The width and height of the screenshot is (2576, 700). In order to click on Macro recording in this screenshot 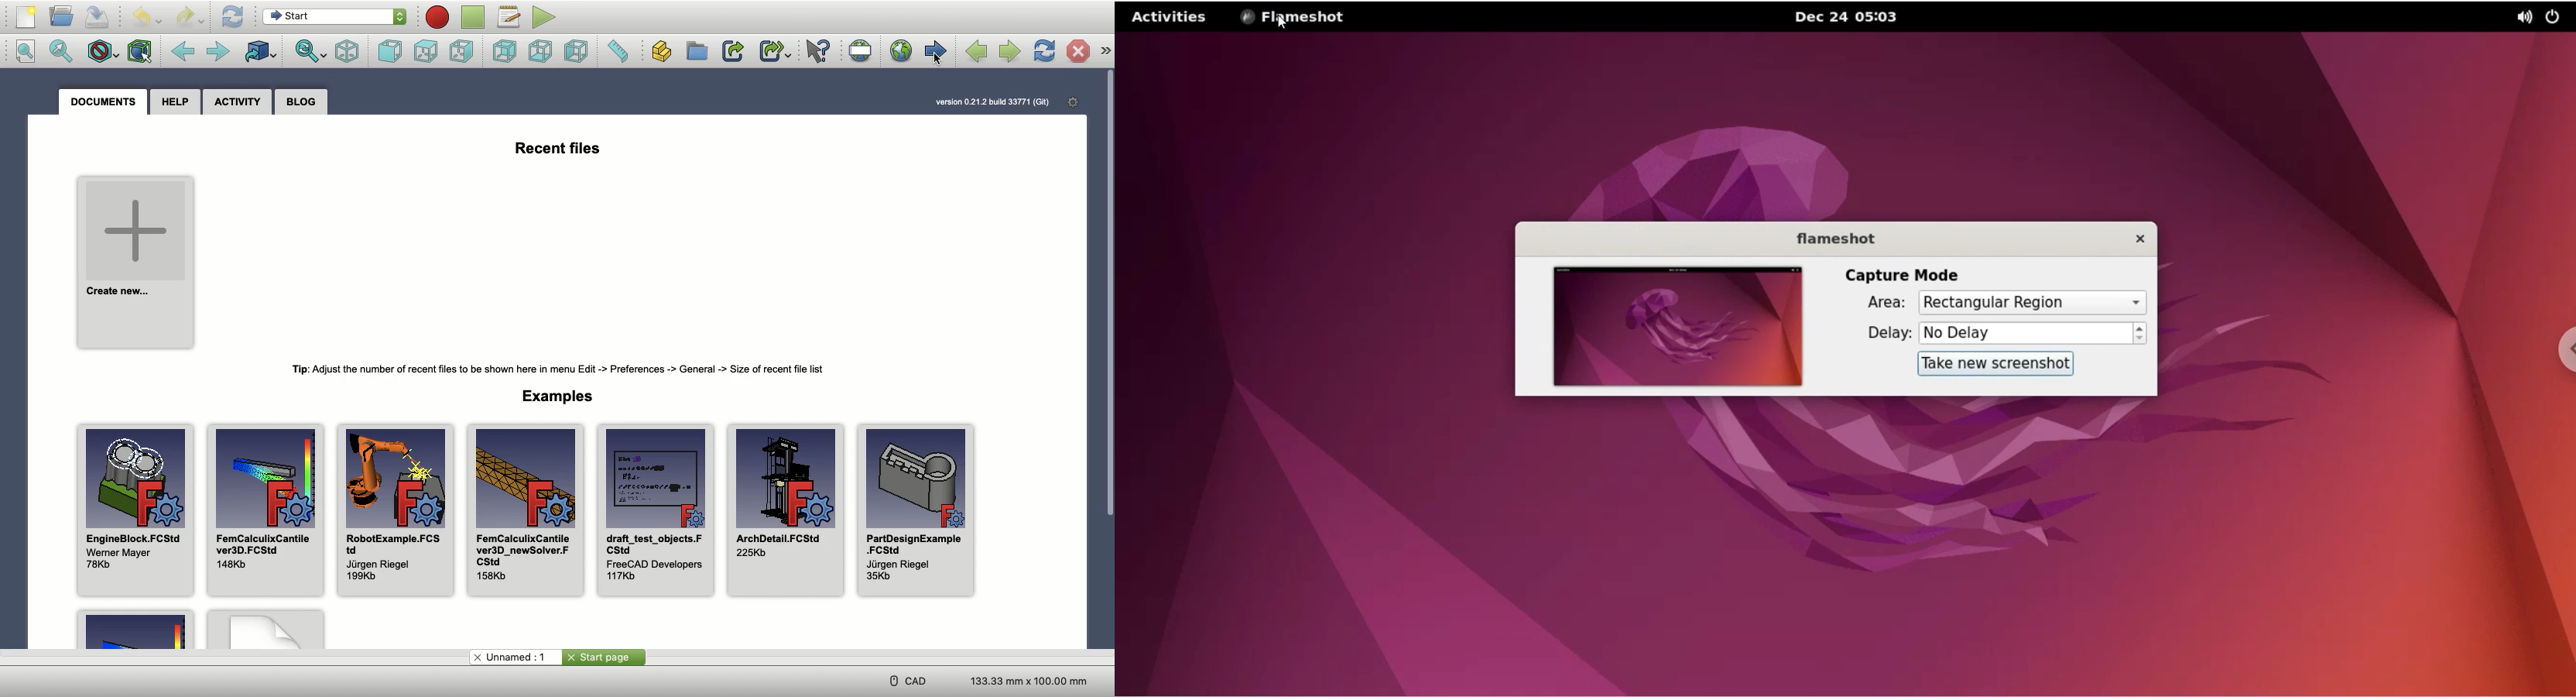, I will do `click(439, 17)`.